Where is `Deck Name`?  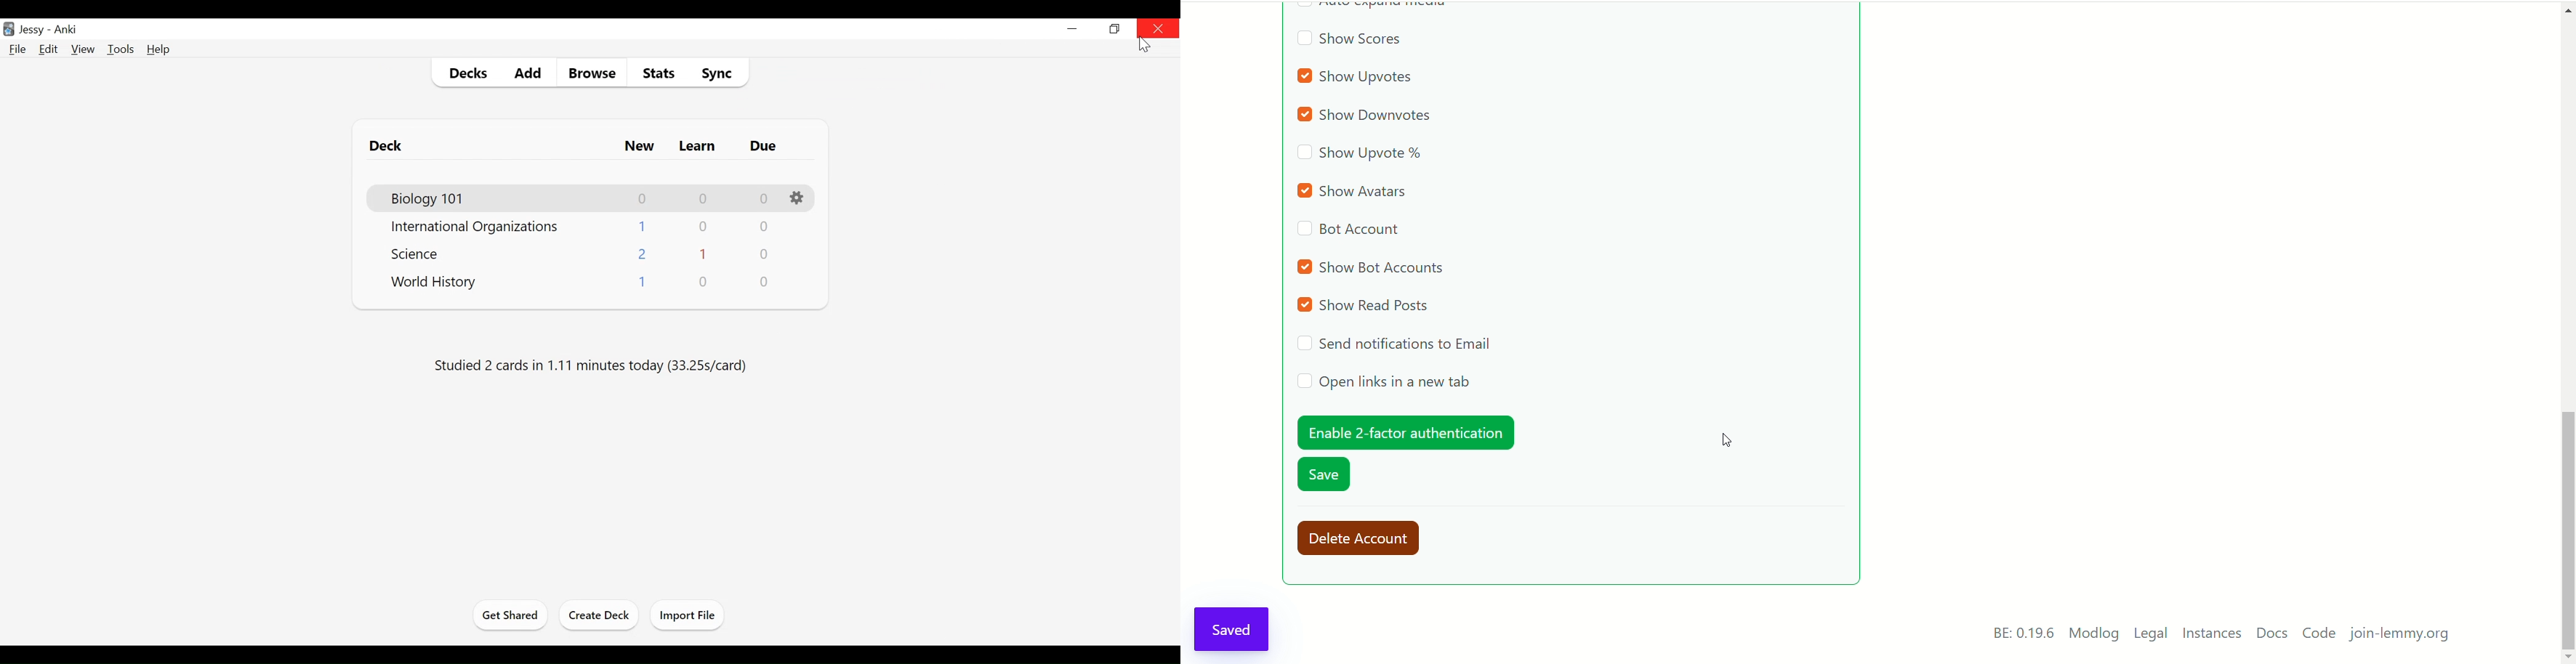 Deck Name is located at coordinates (429, 198).